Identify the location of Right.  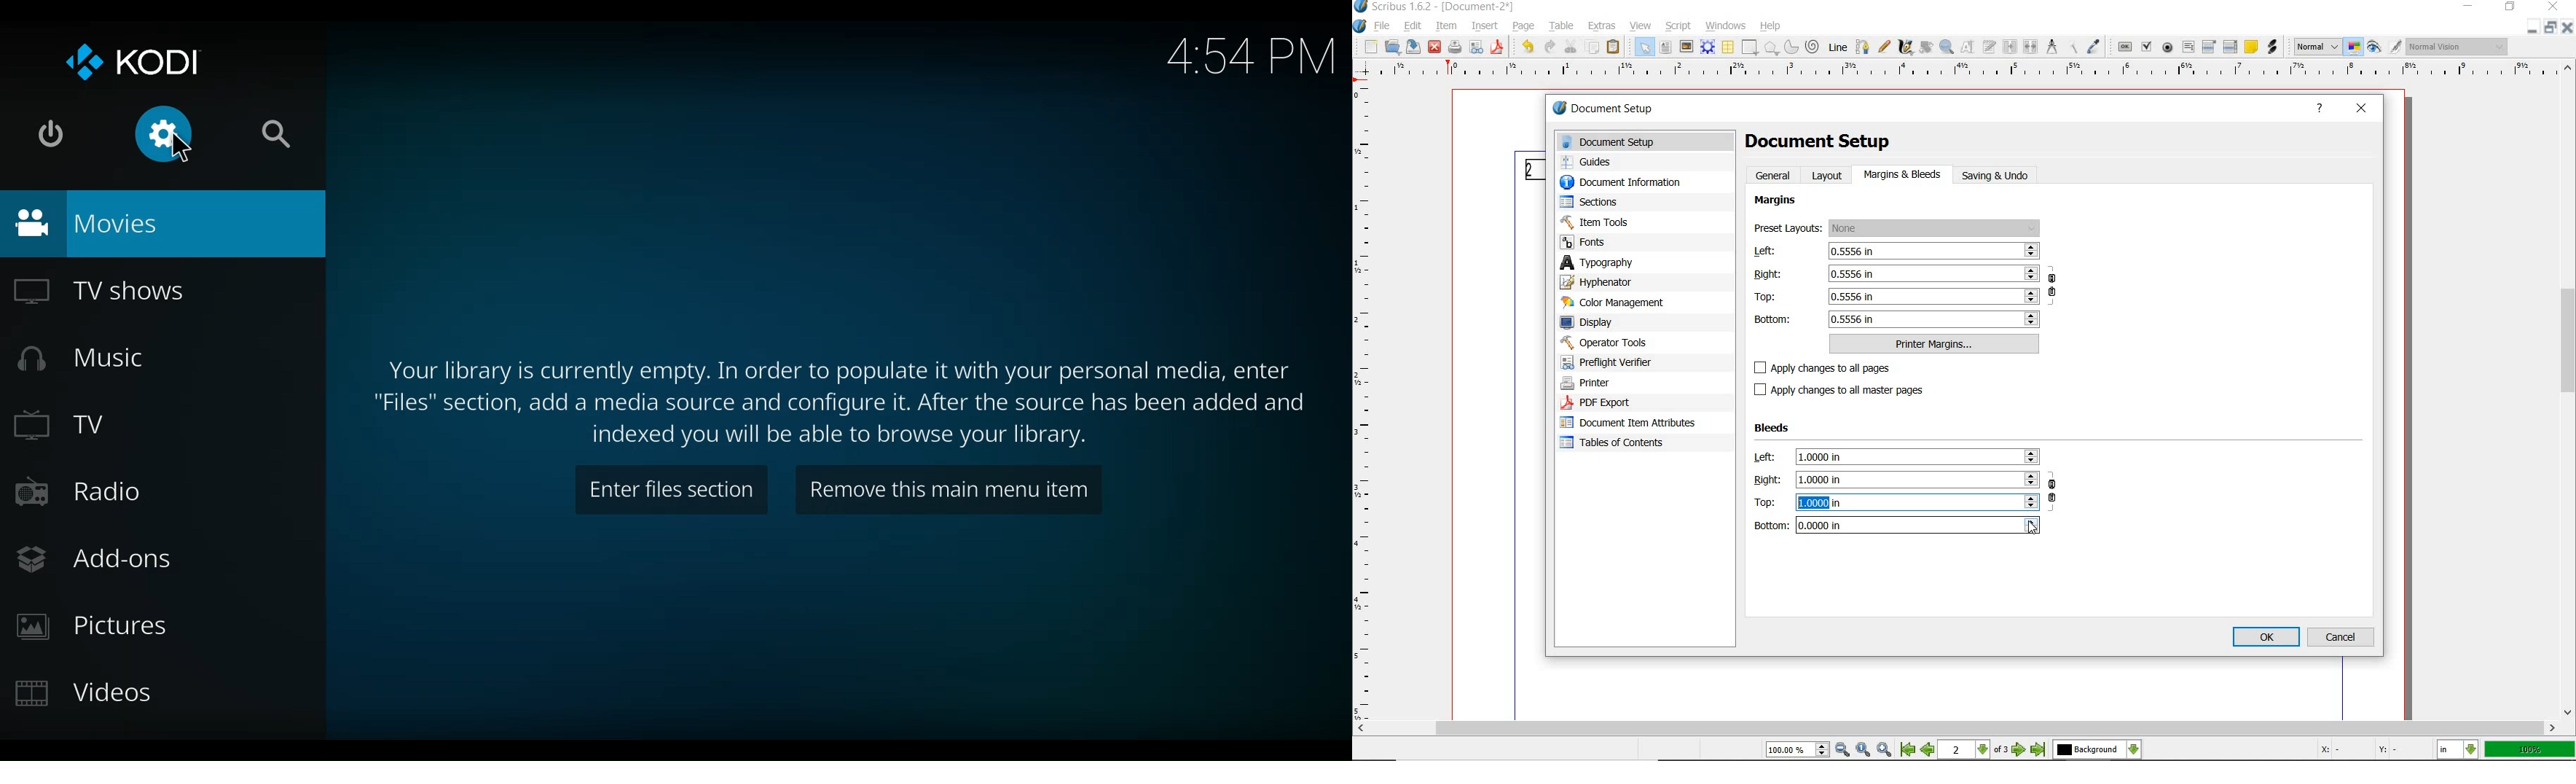
(1896, 273).